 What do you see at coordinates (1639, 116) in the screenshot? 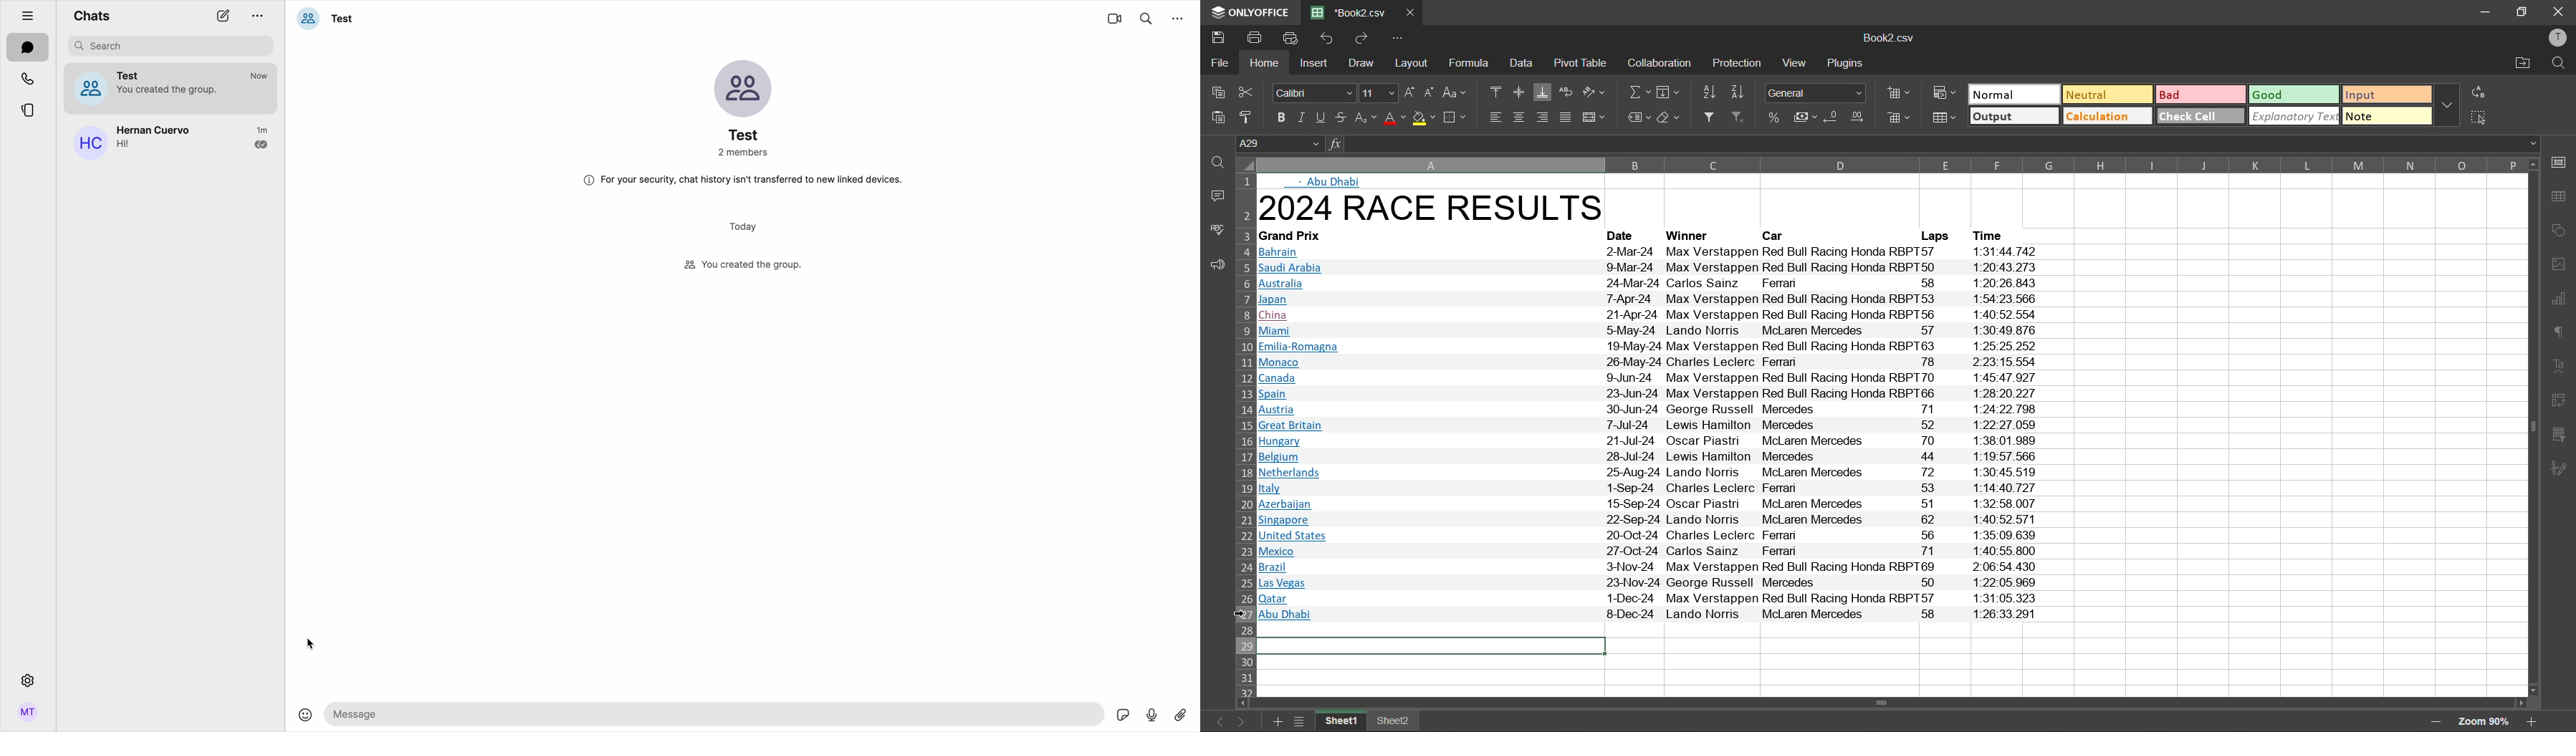
I see `named ranges` at bounding box center [1639, 116].